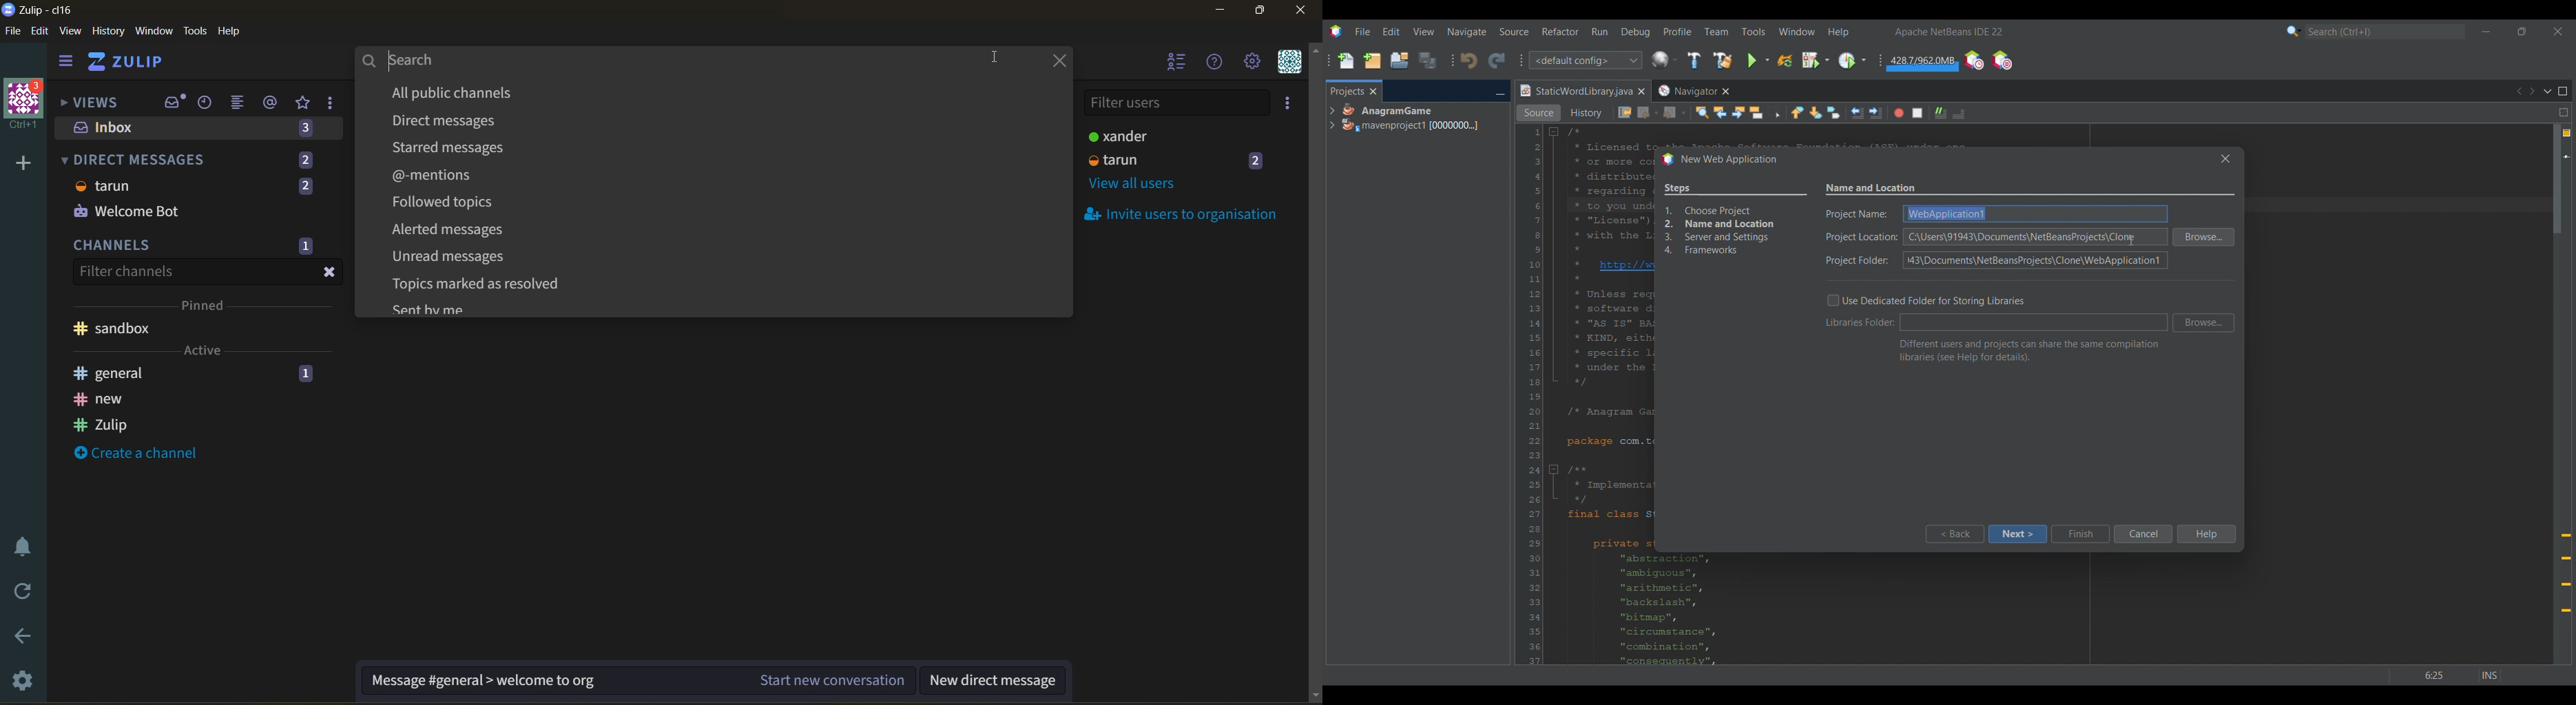 The image size is (2576, 728). Describe the element at coordinates (1290, 62) in the screenshot. I see `personal menu` at that location.